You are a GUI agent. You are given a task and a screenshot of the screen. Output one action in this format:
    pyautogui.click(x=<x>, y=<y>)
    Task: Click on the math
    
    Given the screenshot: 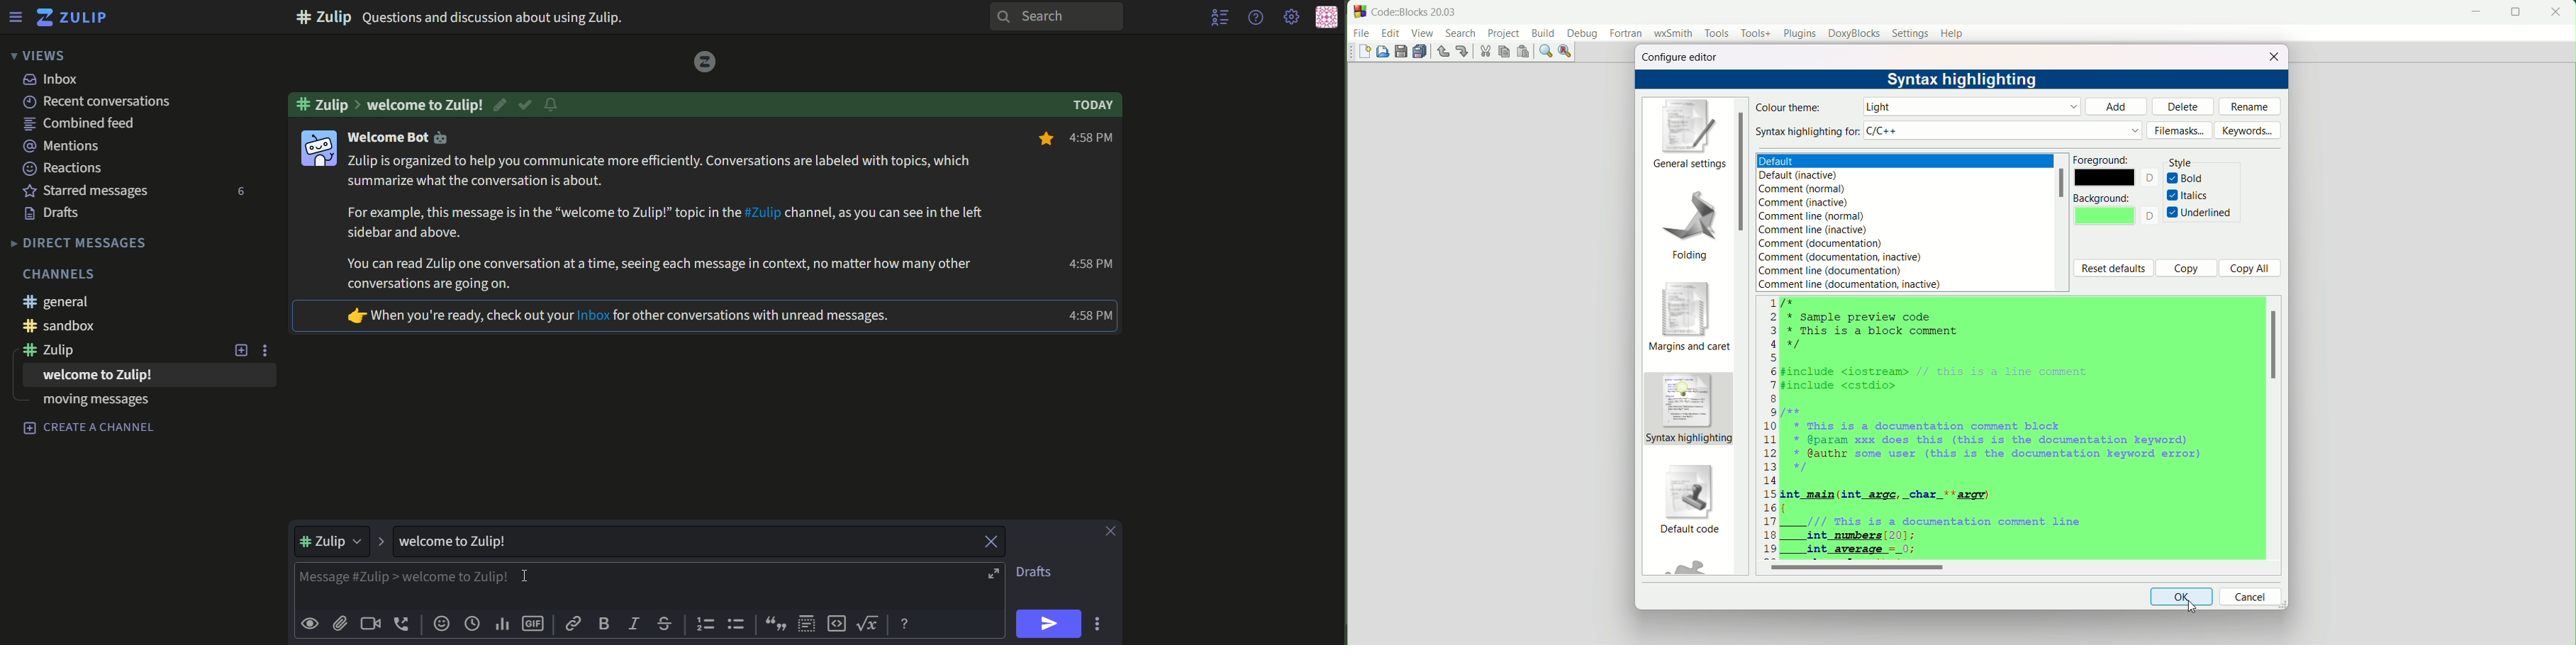 What is the action you would take?
    pyautogui.click(x=871, y=624)
    